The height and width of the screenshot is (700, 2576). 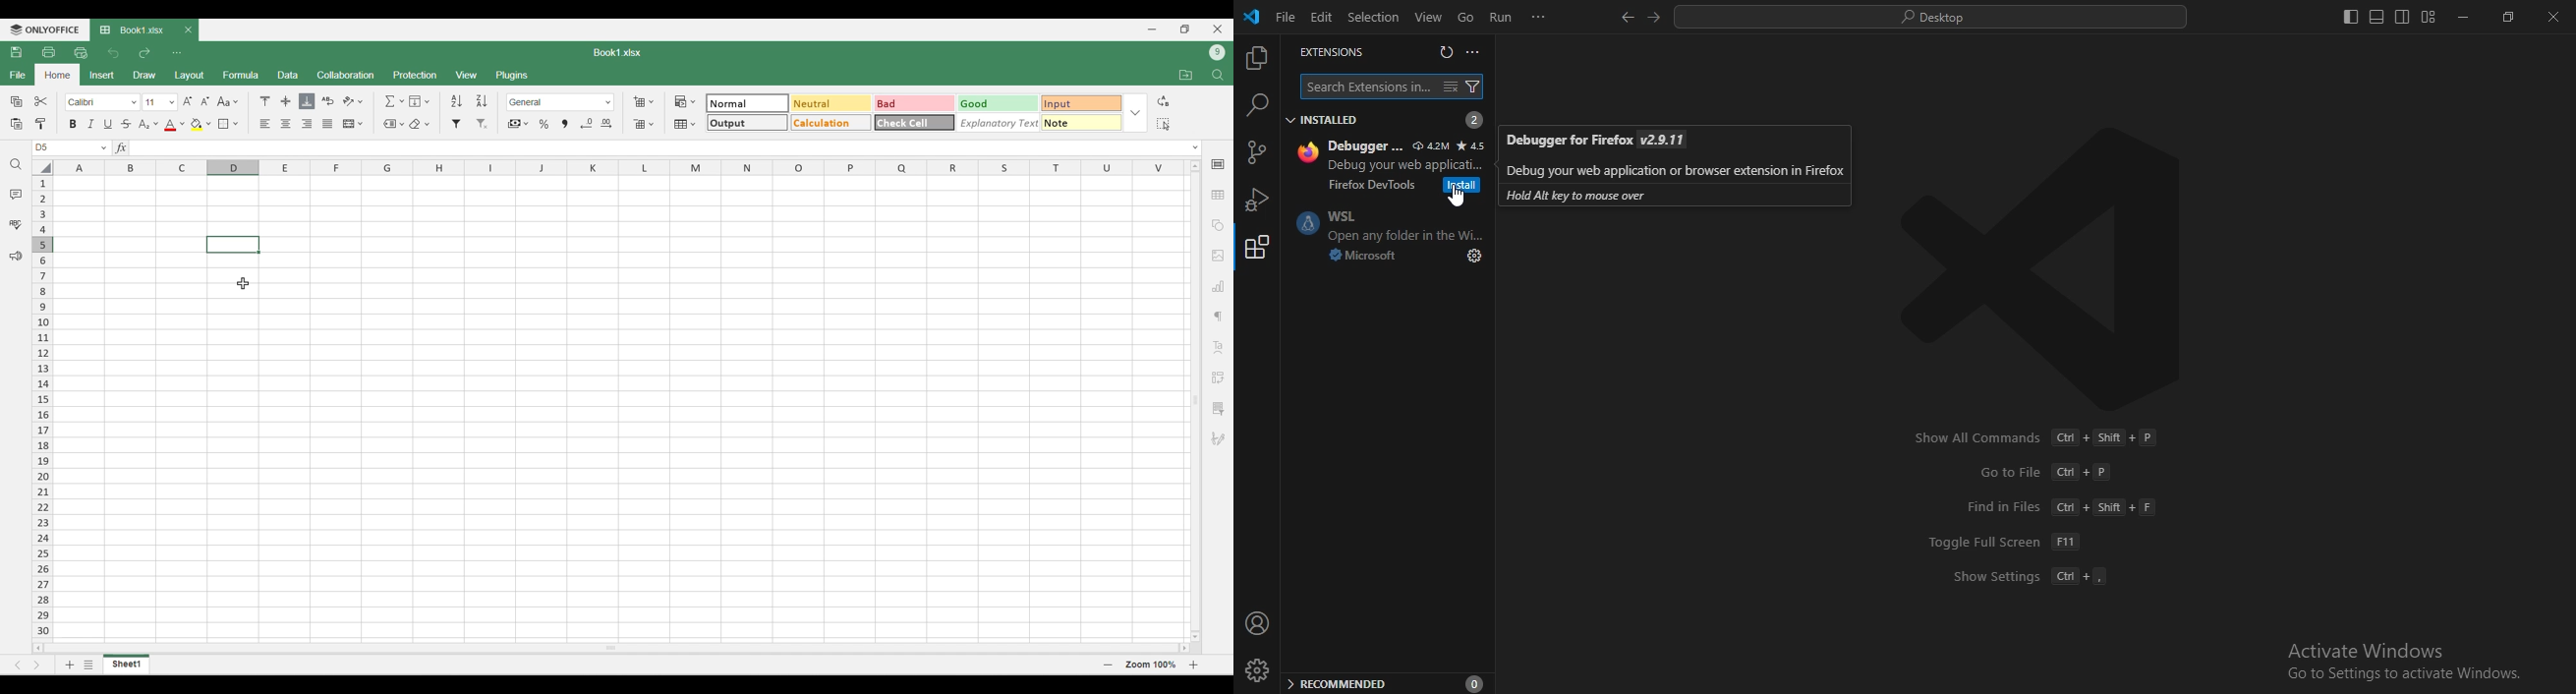 What do you see at coordinates (1163, 124) in the screenshot?
I see `Select all` at bounding box center [1163, 124].